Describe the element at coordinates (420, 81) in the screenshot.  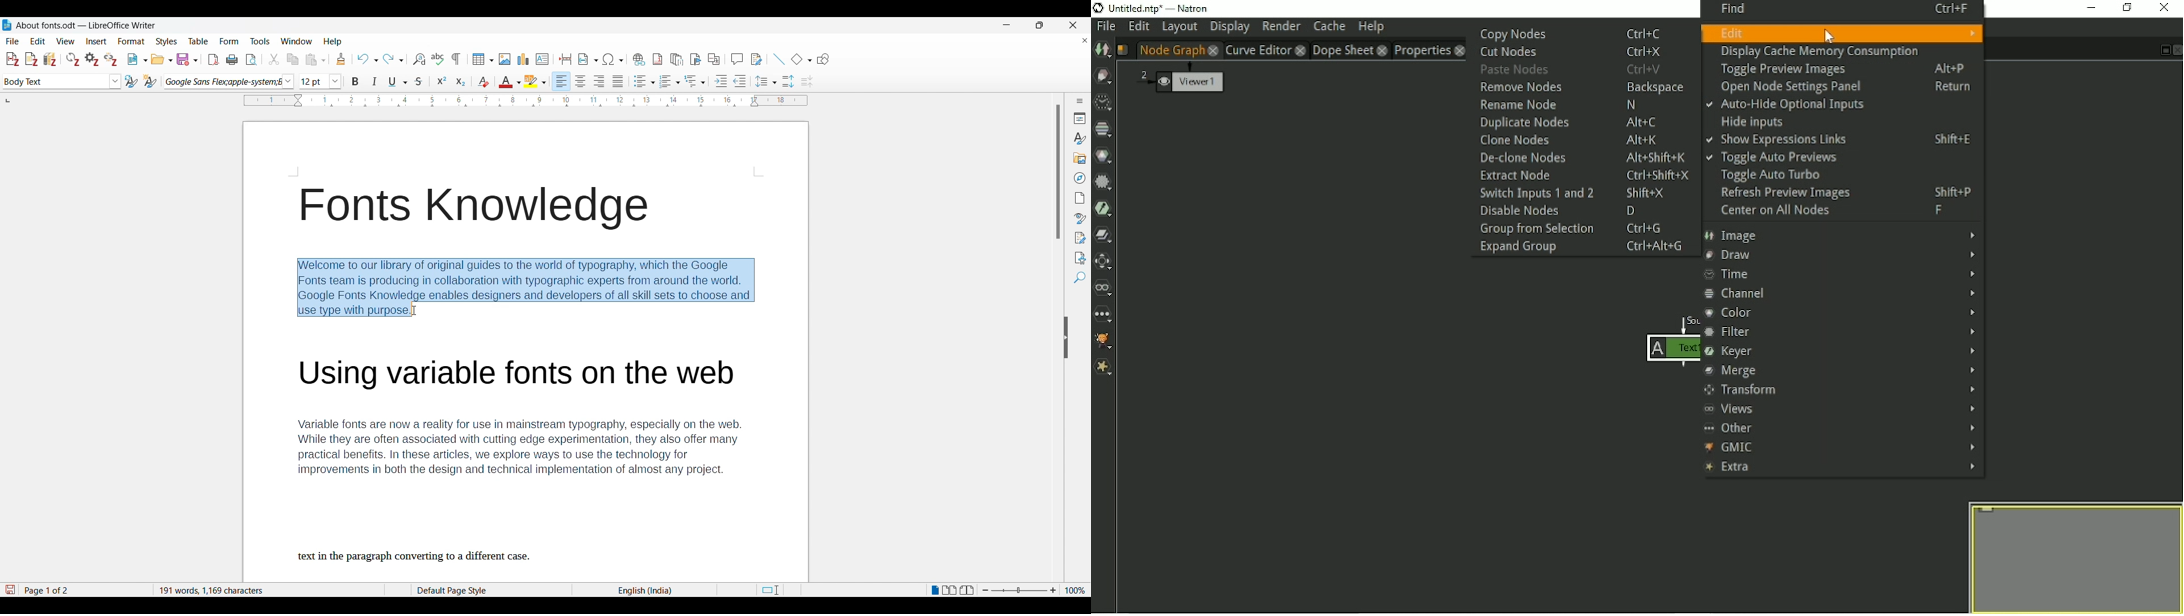
I see `Strike through` at that location.